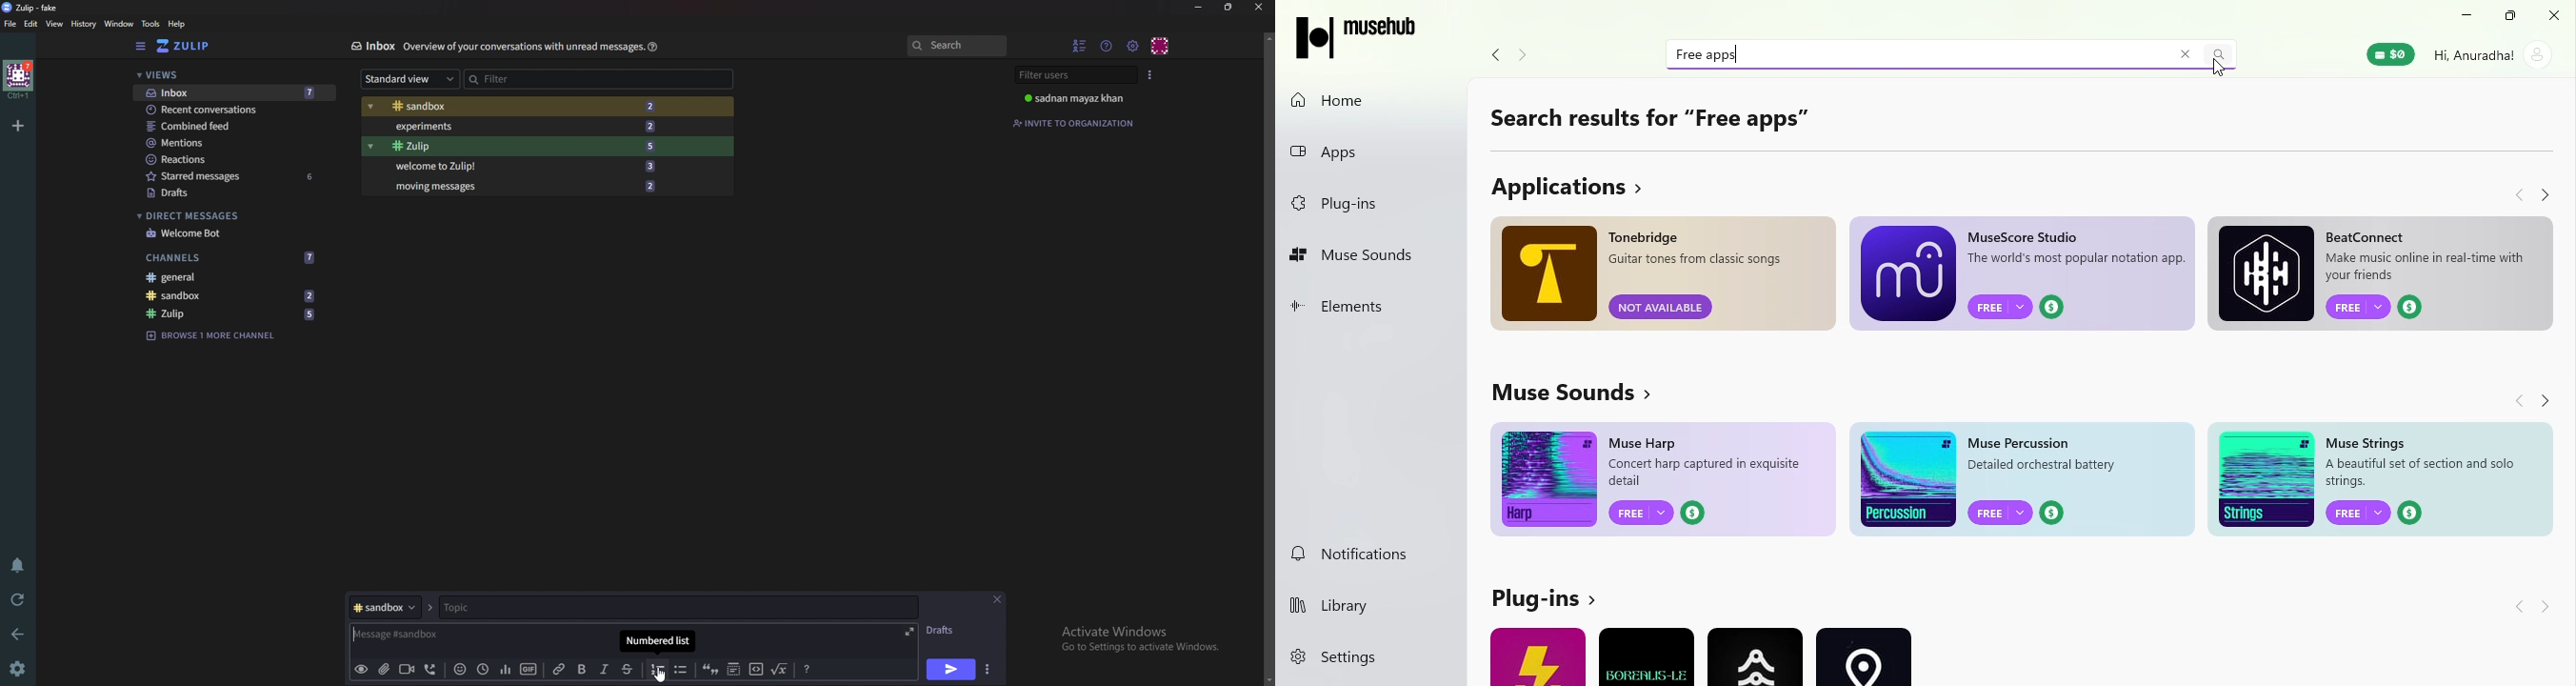 The width and height of the screenshot is (2576, 700). What do you see at coordinates (229, 233) in the screenshot?
I see `welcome bot` at bounding box center [229, 233].